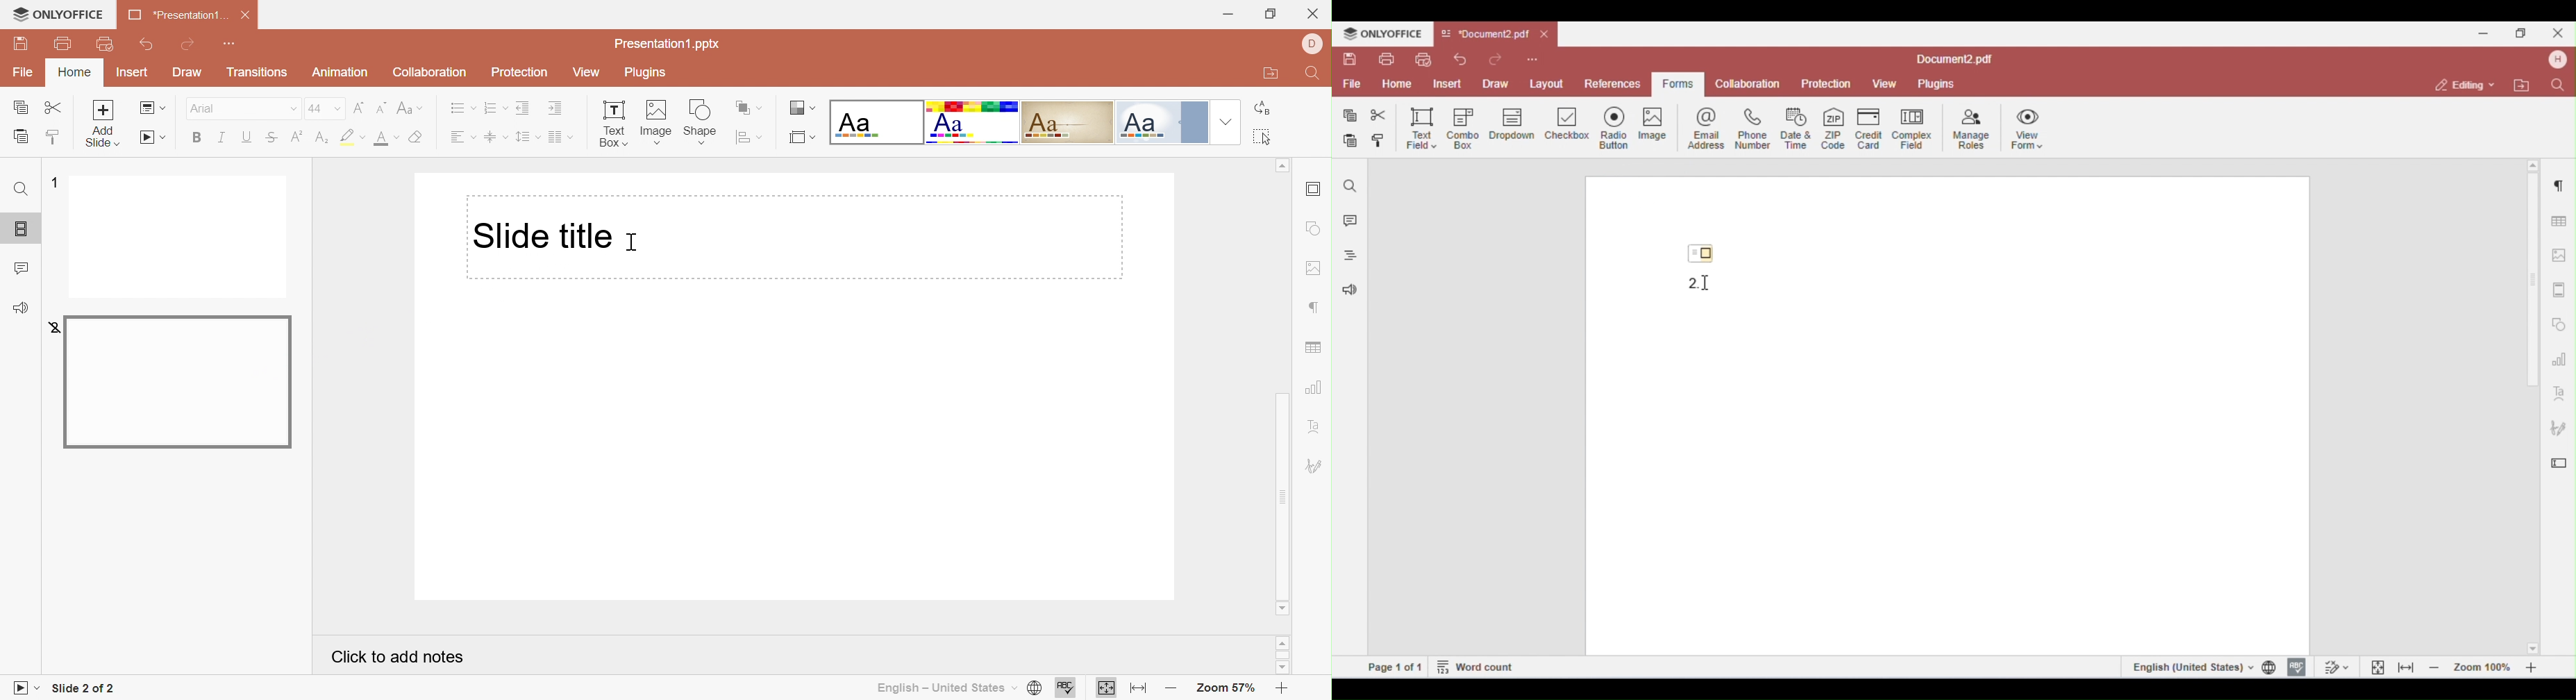 The width and height of the screenshot is (2576, 700). What do you see at coordinates (971, 123) in the screenshot?
I see `Basic` at bounding box center [971, 123].